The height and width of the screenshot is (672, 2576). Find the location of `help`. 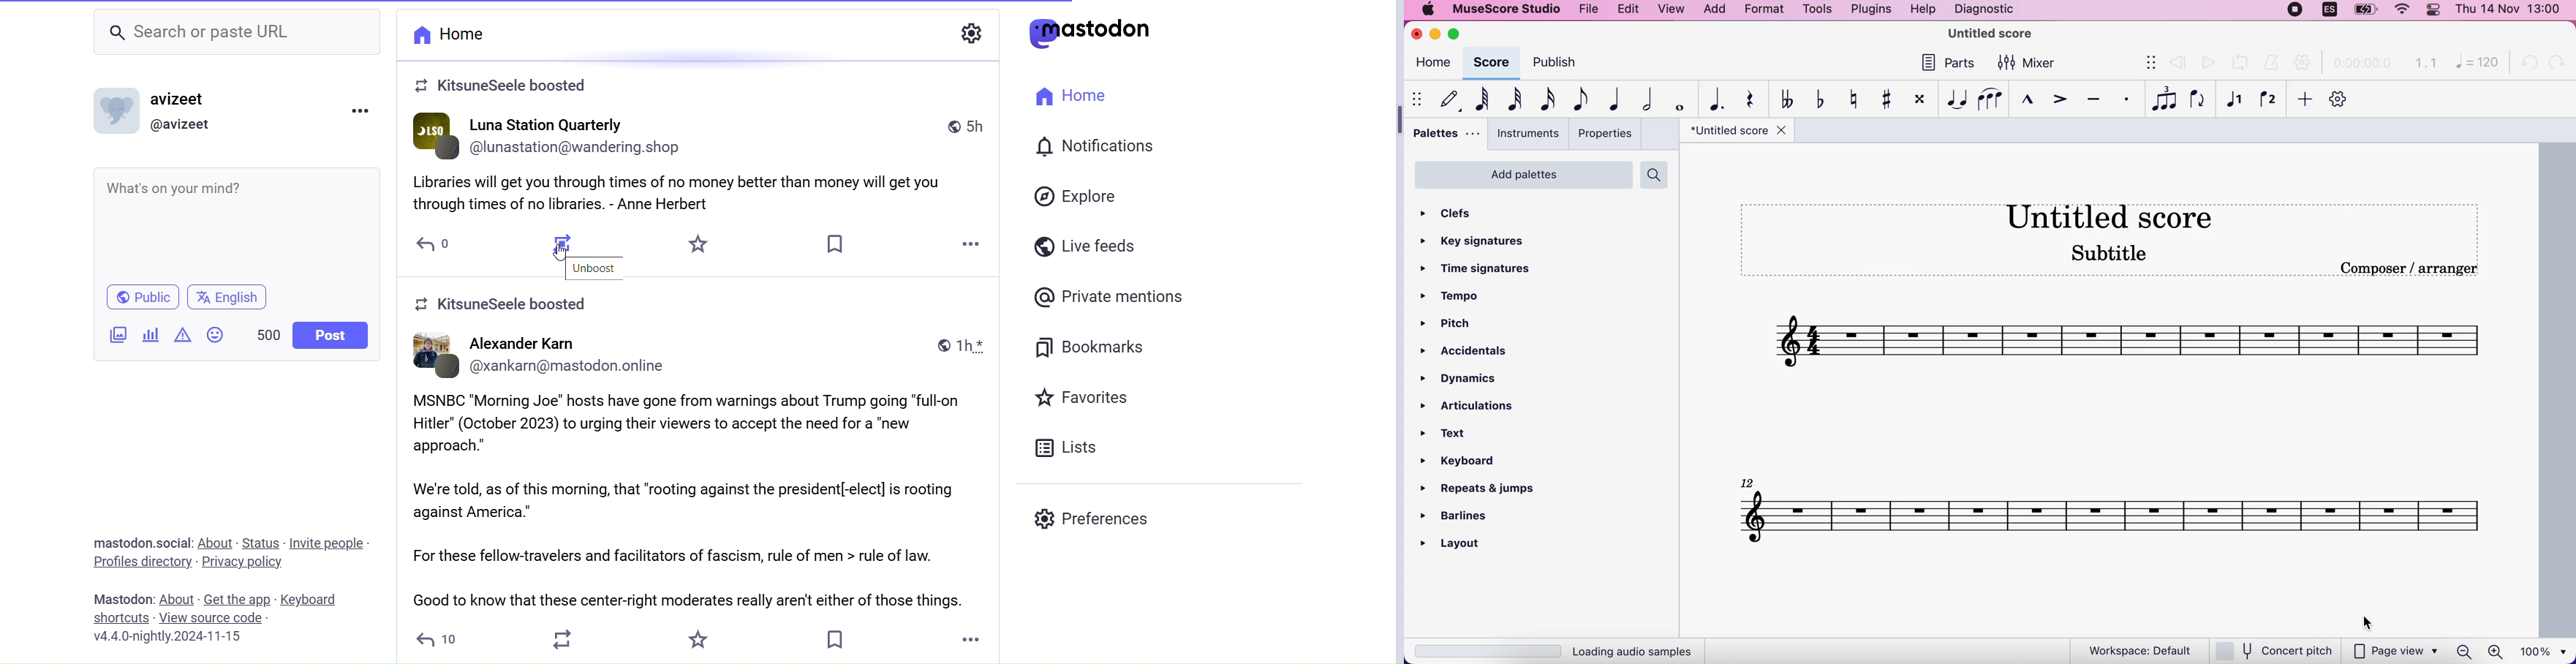

help is located at coordinates (1924, 10).